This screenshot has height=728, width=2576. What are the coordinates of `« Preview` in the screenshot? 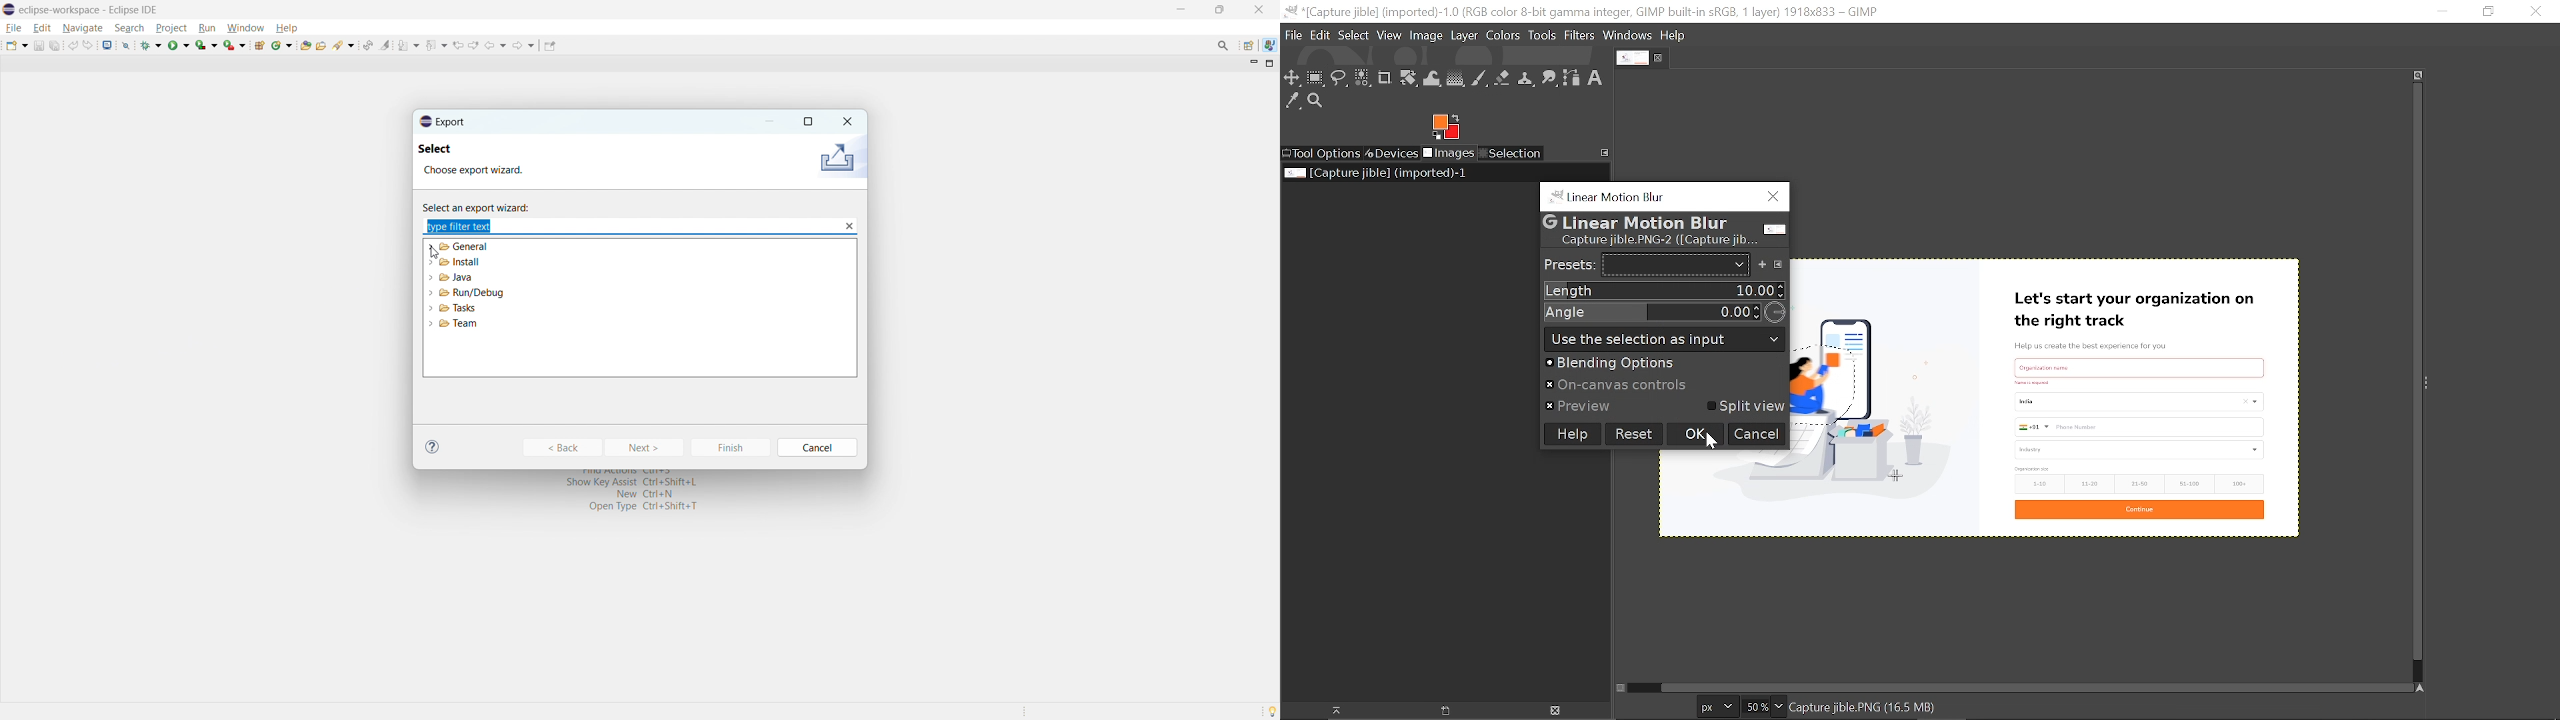 It's located at (1580, 407).